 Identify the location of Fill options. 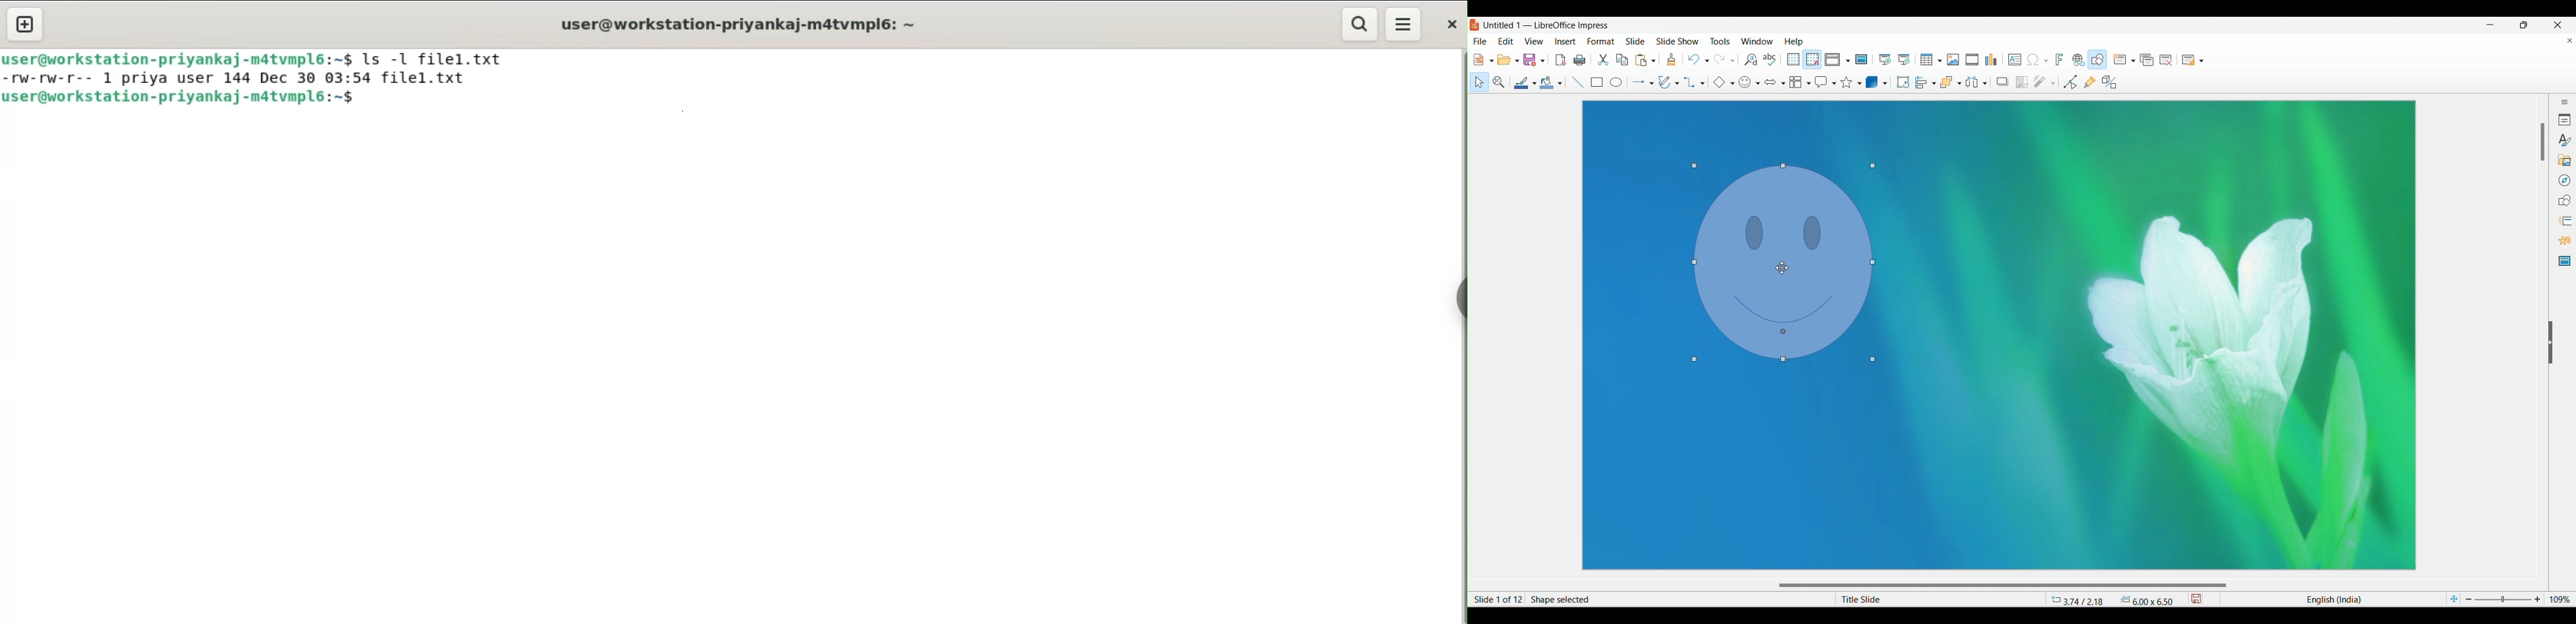
(1560, 83).